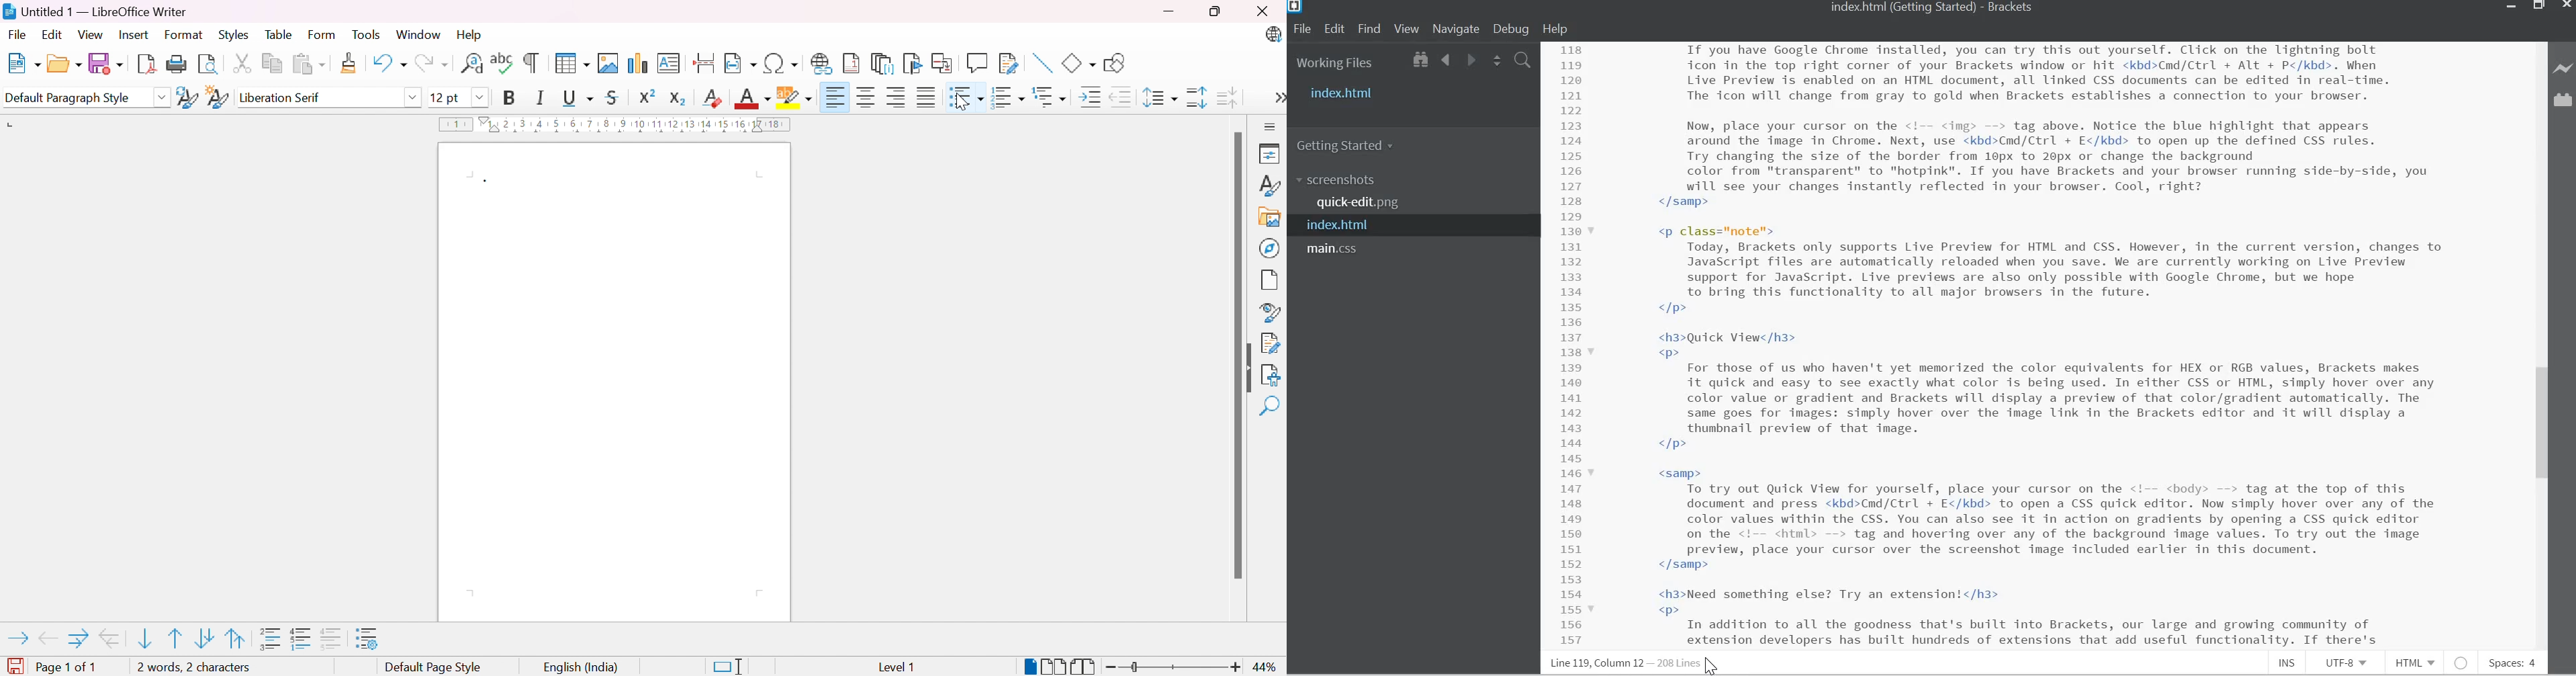 This screenshot has width=2576, height=700. What do you see at coordinates (1169, 9) in the screenshot?
I see `Minimize` at bounding box center [1169, 9].